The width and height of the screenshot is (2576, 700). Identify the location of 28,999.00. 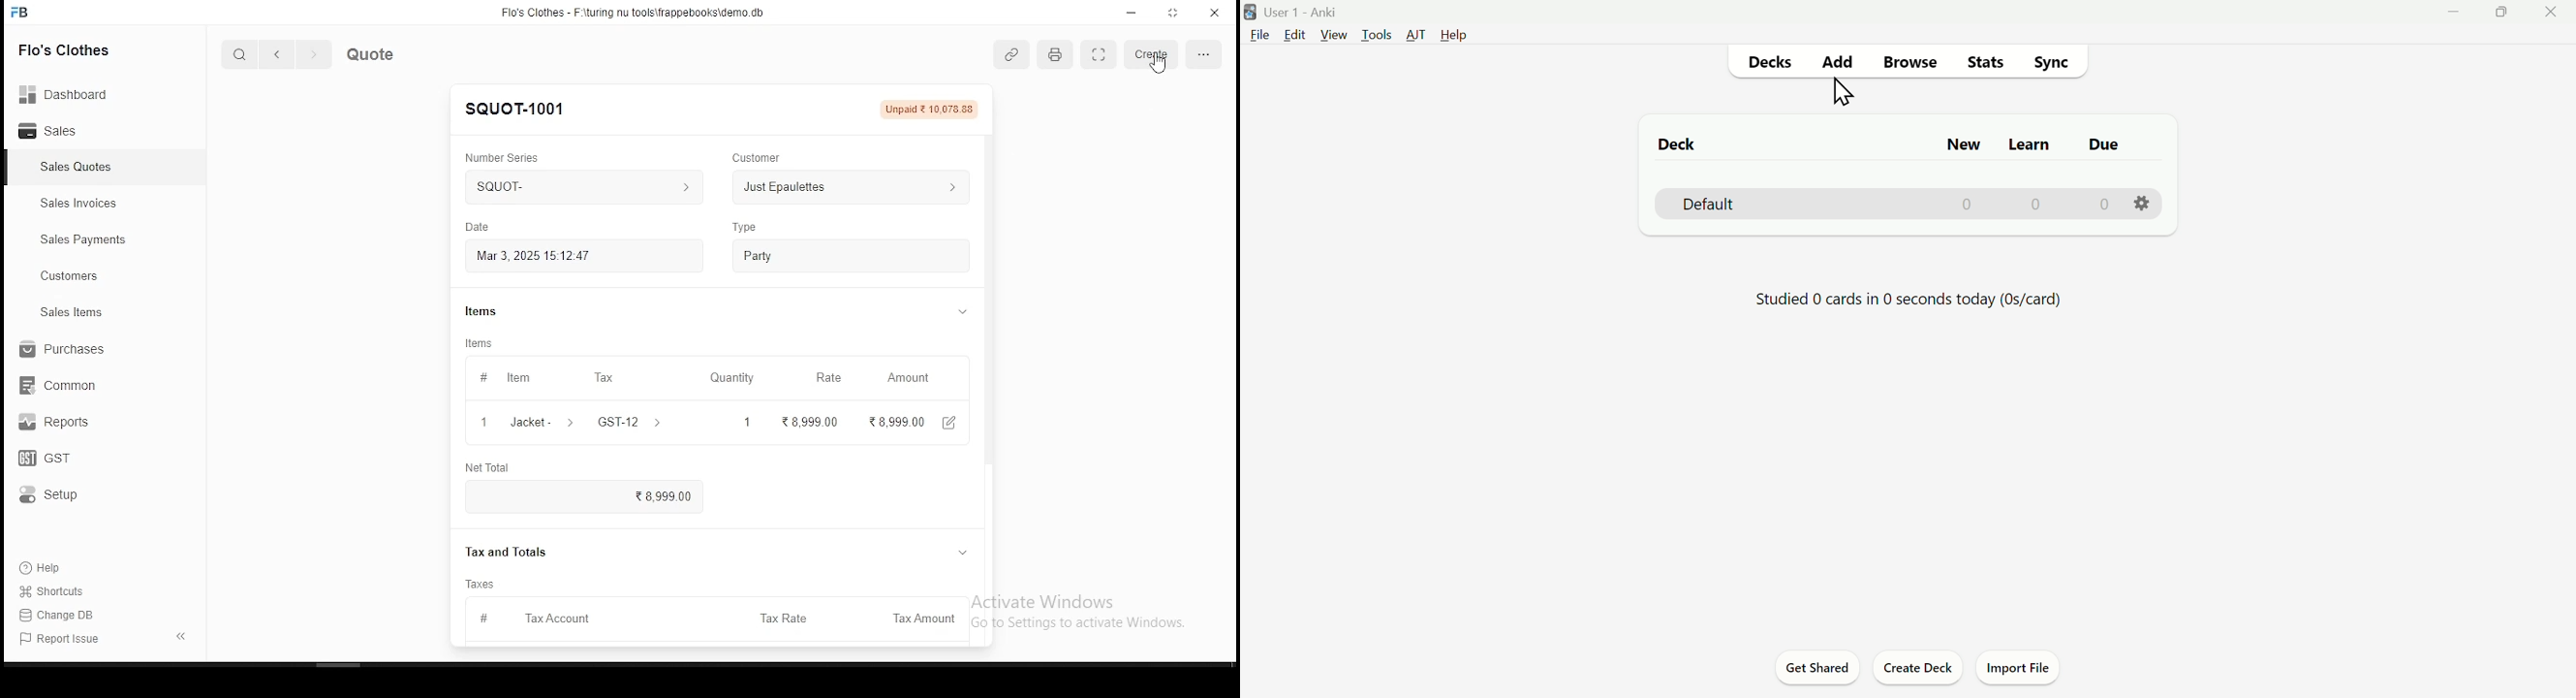
(901, 421).